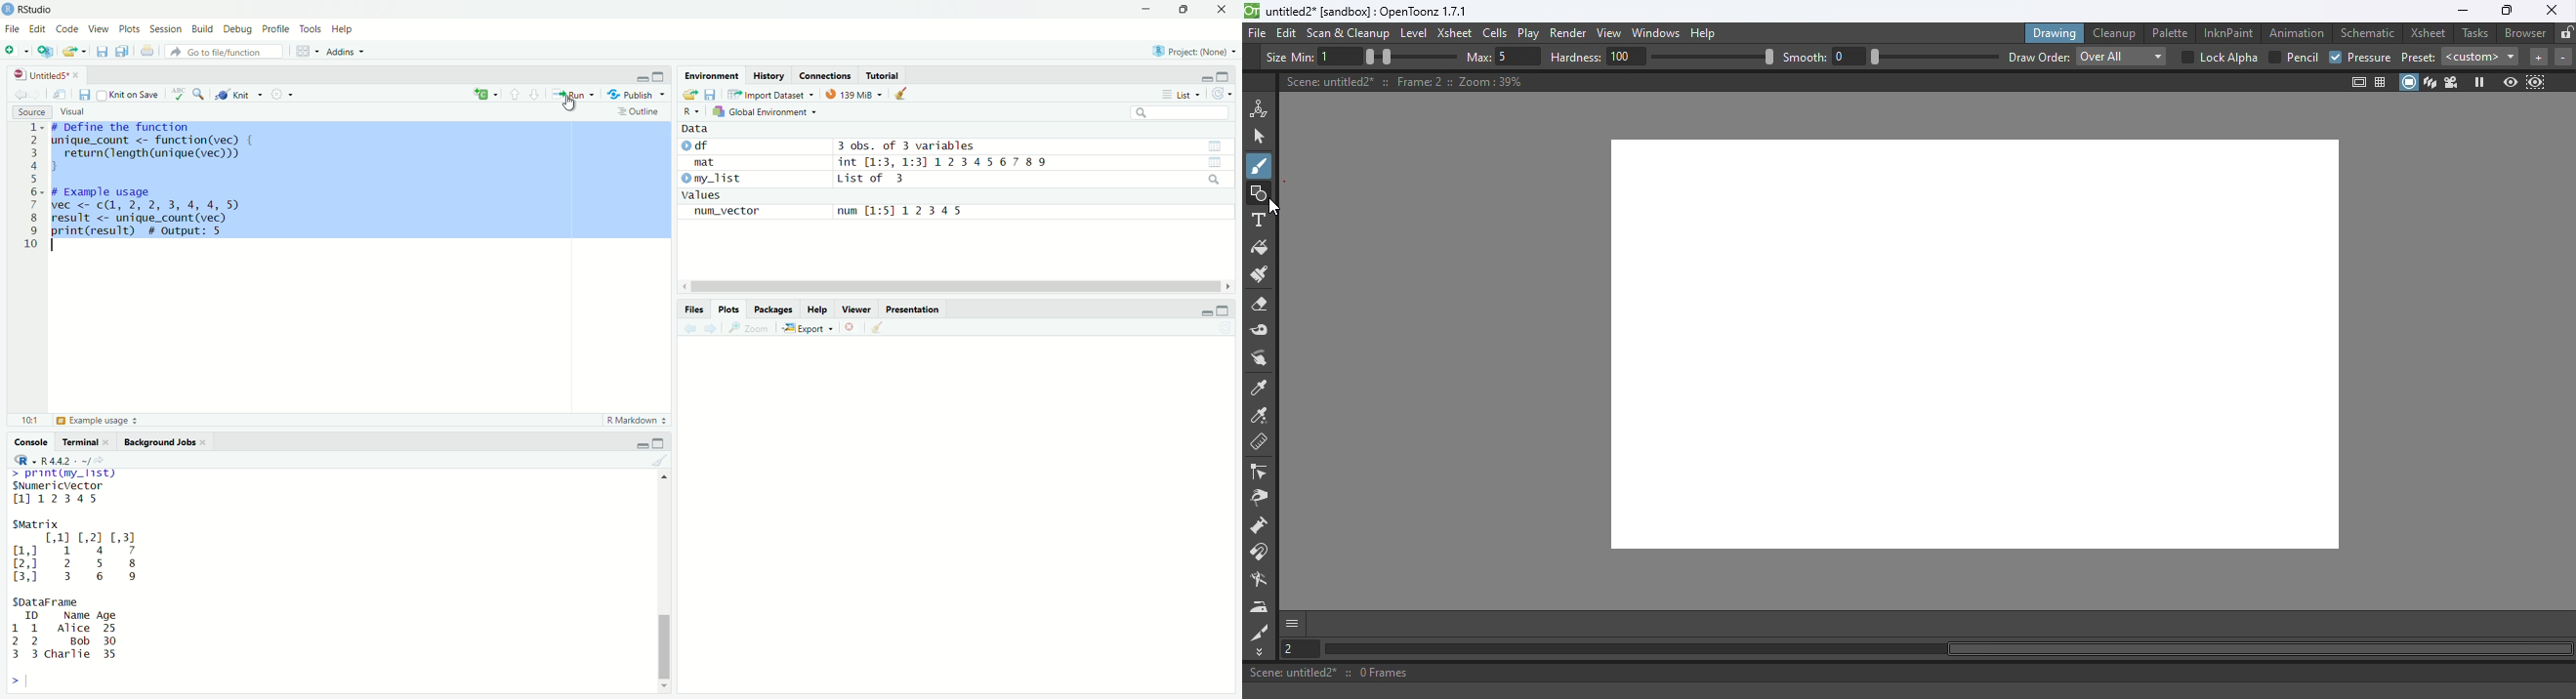  What do you see at coordinates (8, 10) in the screenshot?
I see `app icon` at bounding box center [8, 10].